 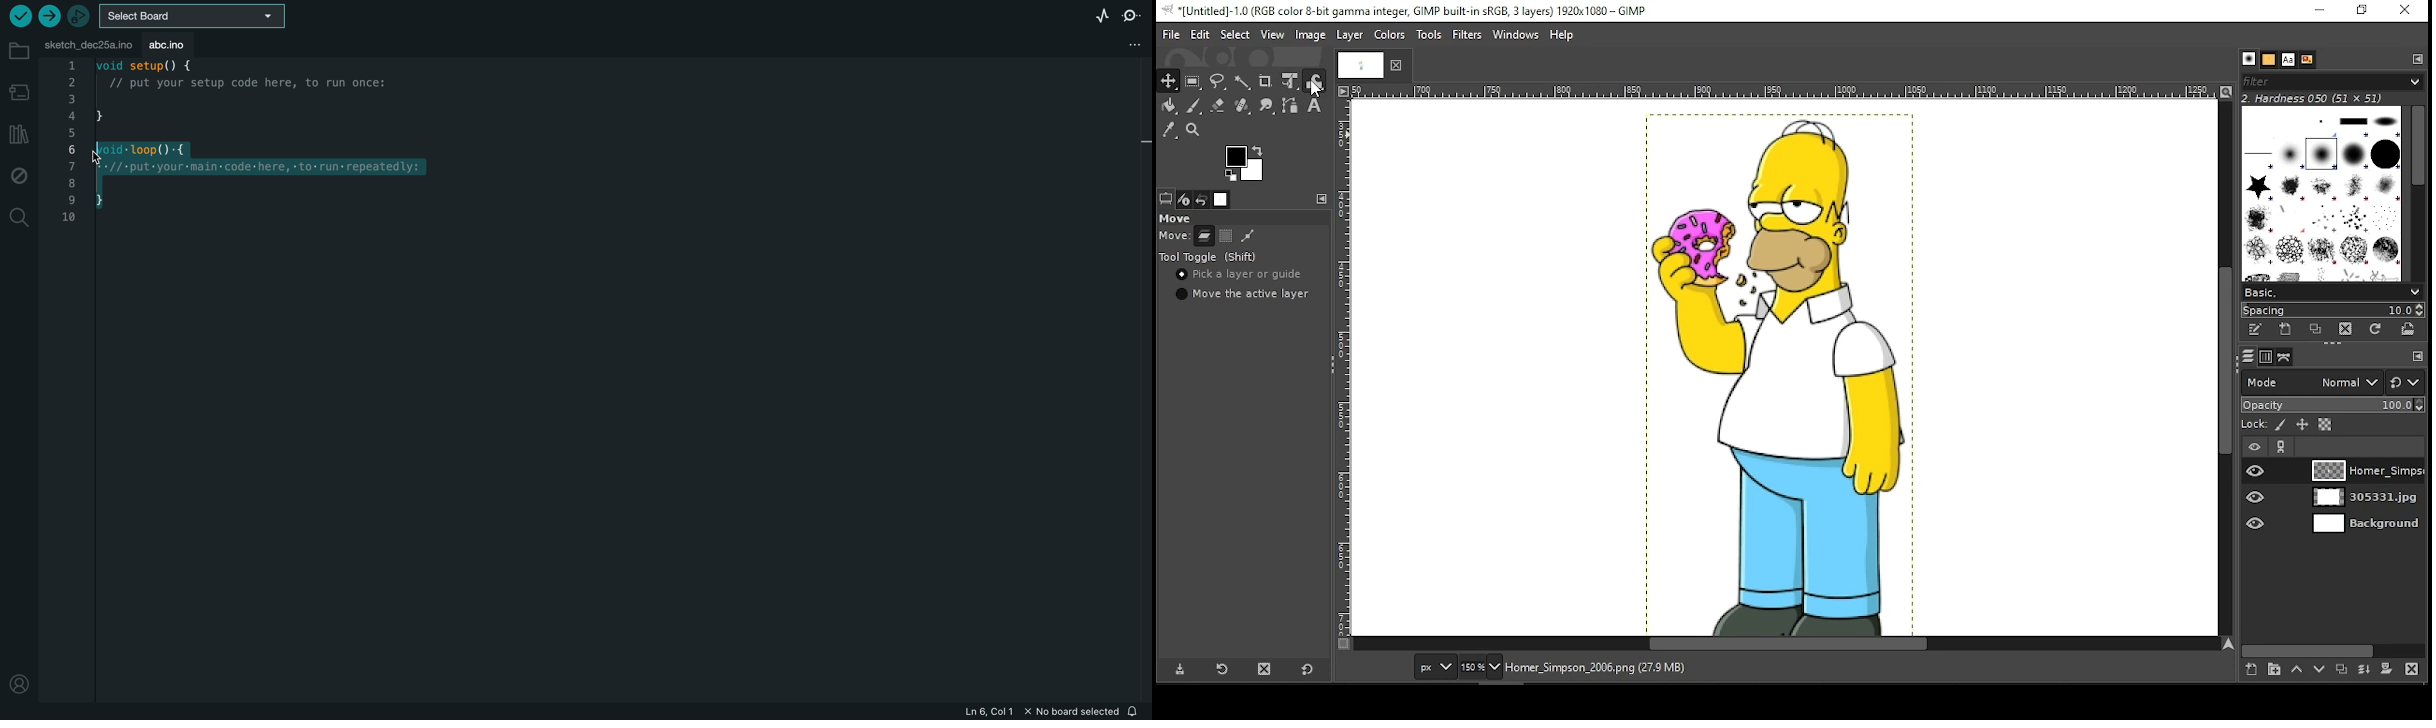 I want to click on layer visibility, so click(x=2253, y=446).